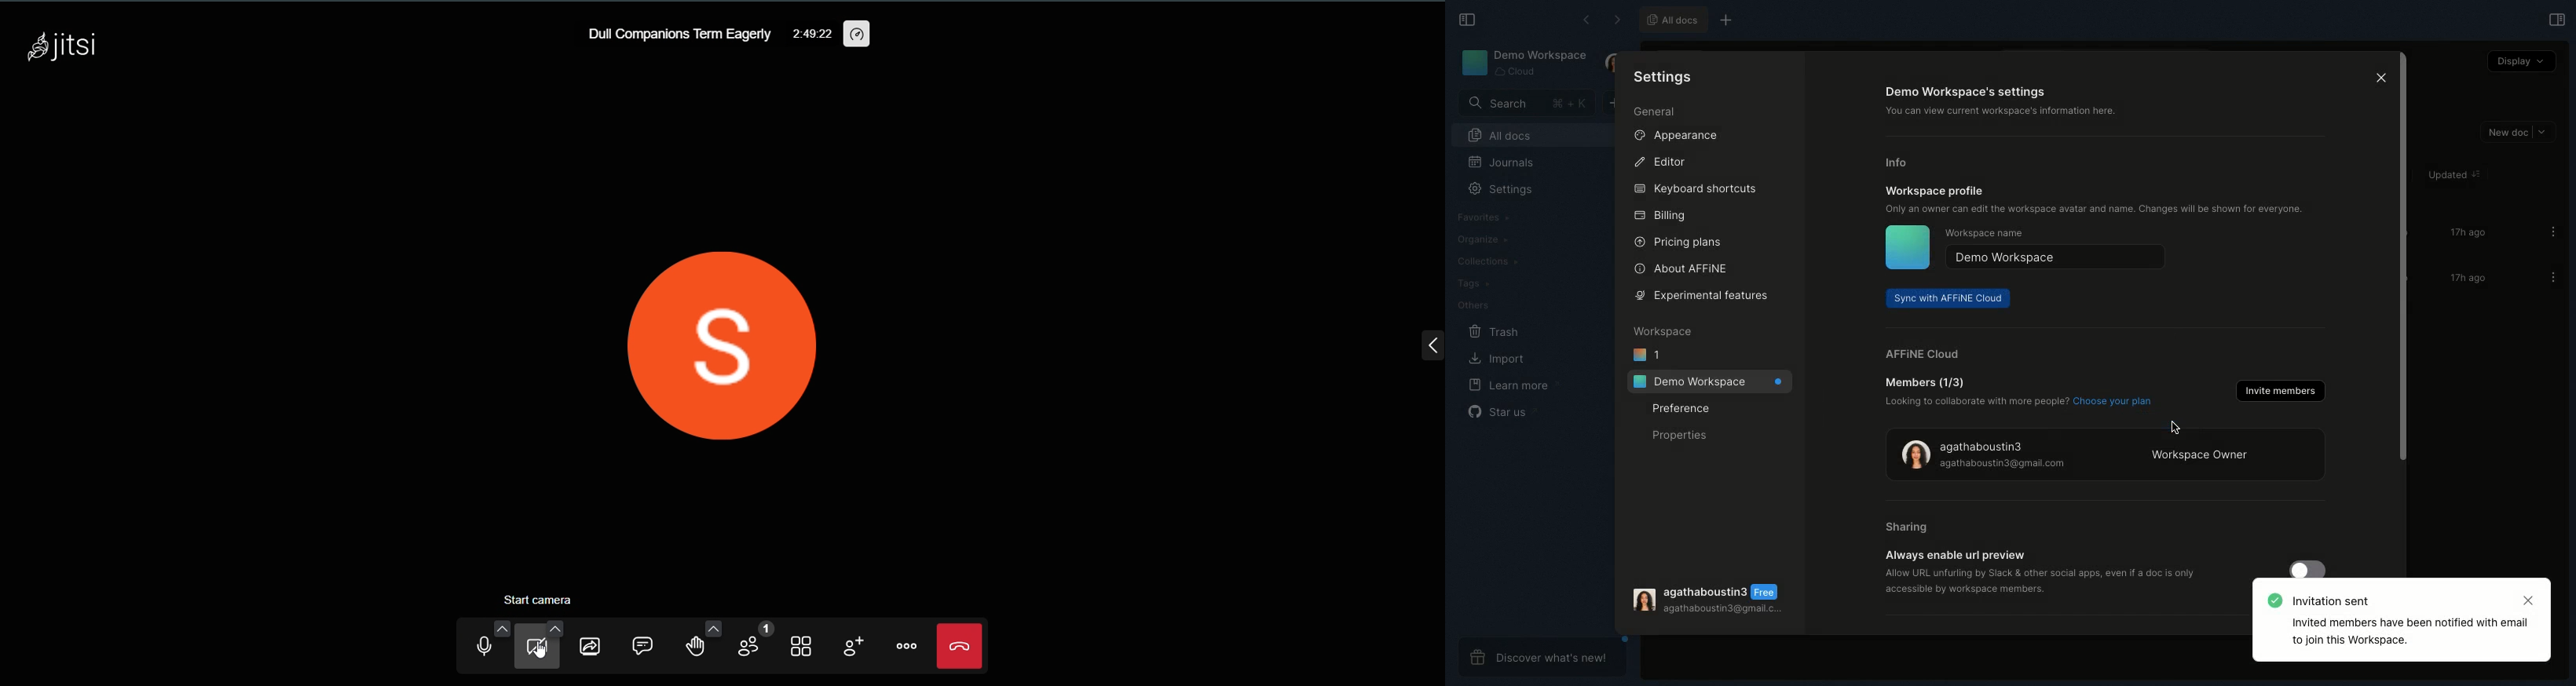 The width and height of the screenshot is (2576, 700). What do you see at coordinates (1683, 409) in the screenshot?
I see `Preference` at bounding box center [1683, 409].